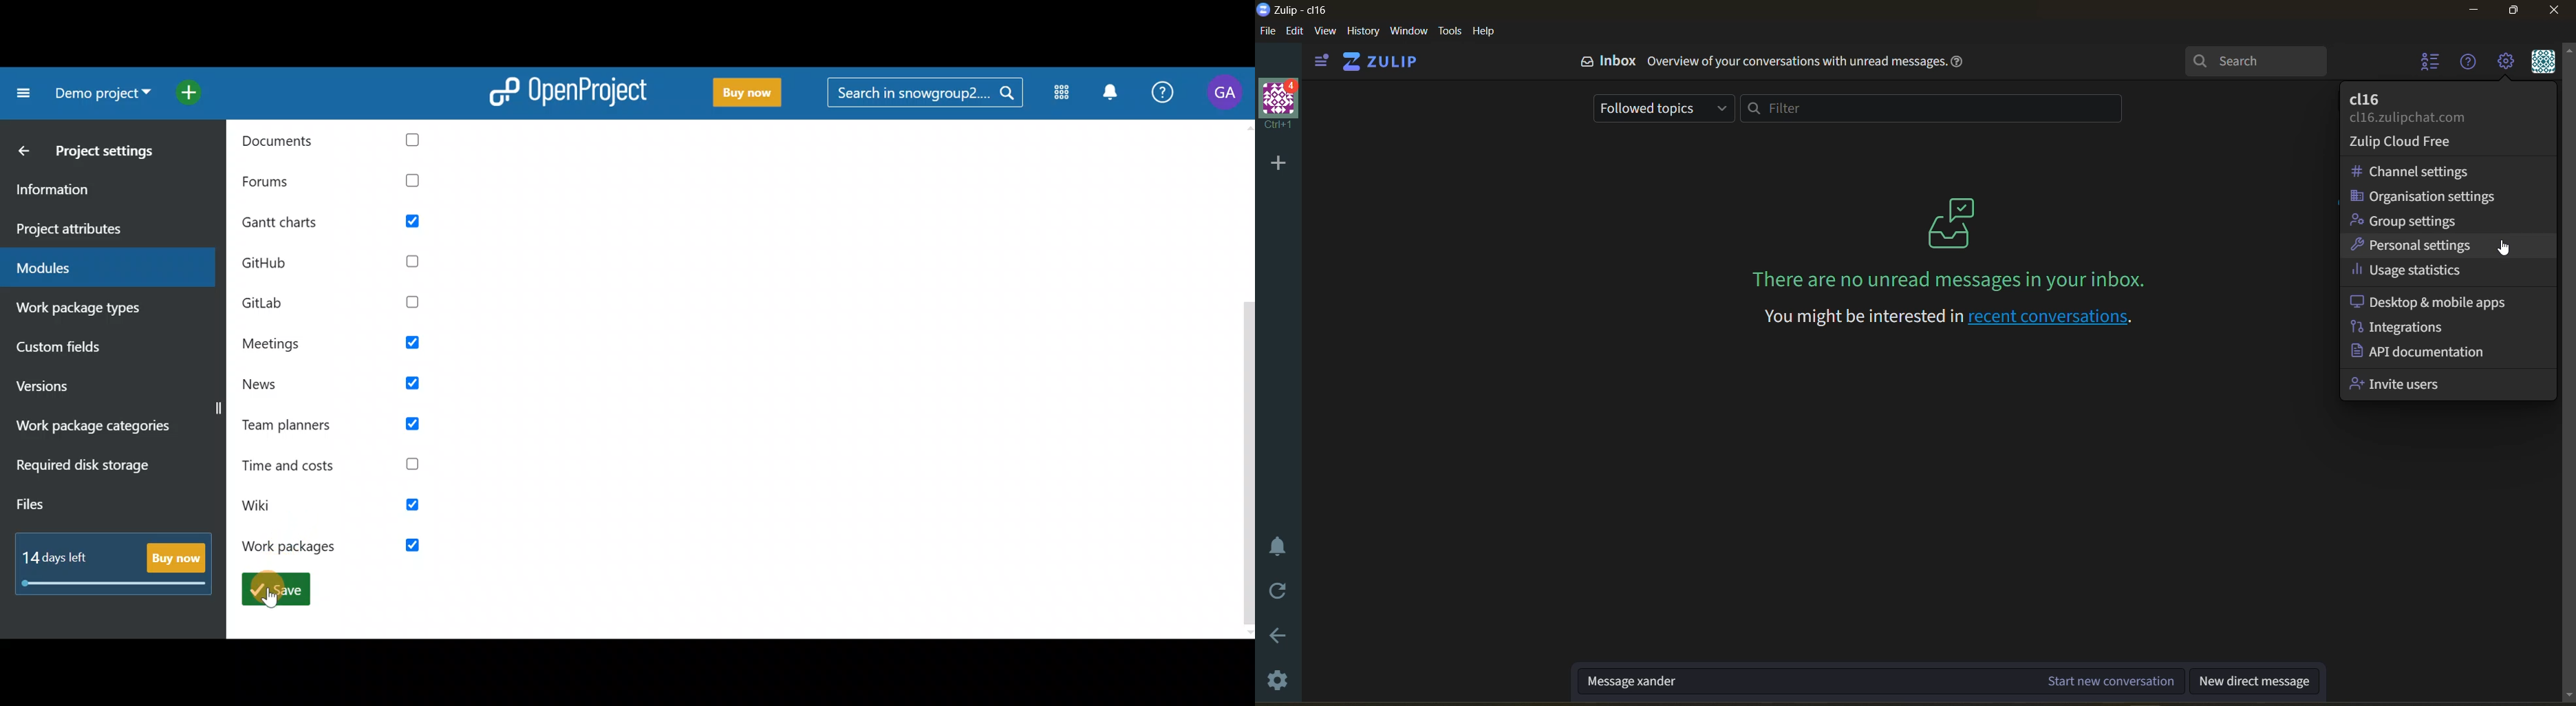  What do you see at coordinates (2410, 246) in the screenshot?
I see `personal settings` at bounding box center [2410, 246].